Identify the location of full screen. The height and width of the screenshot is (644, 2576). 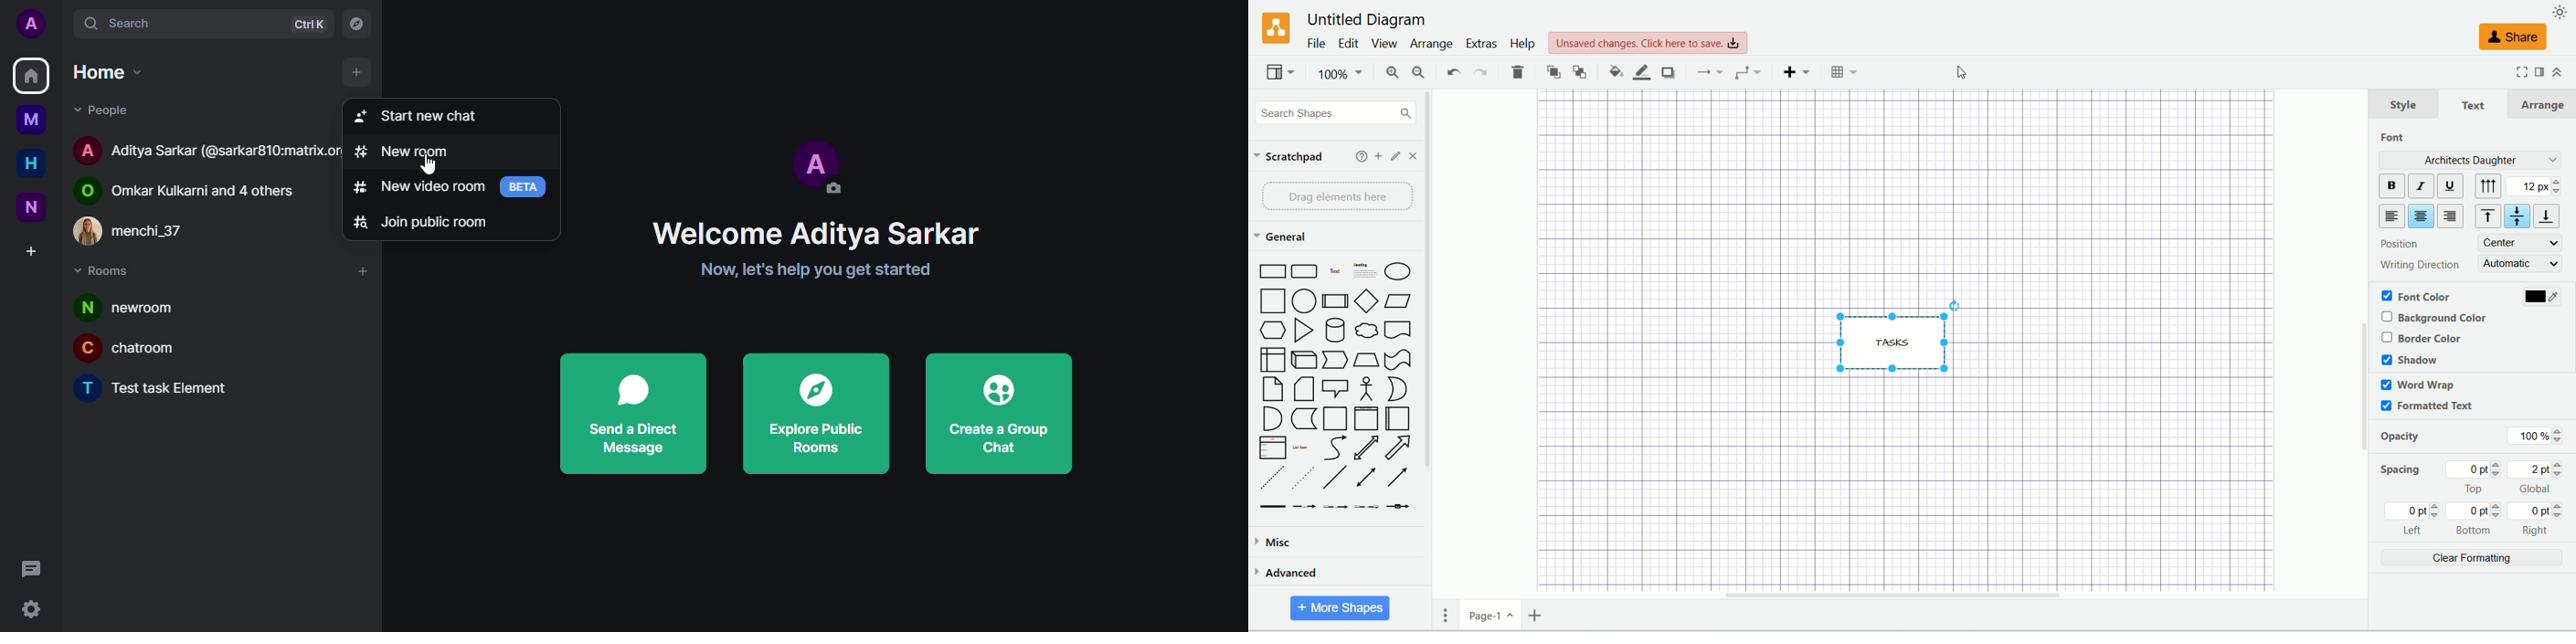
(2520, 75).